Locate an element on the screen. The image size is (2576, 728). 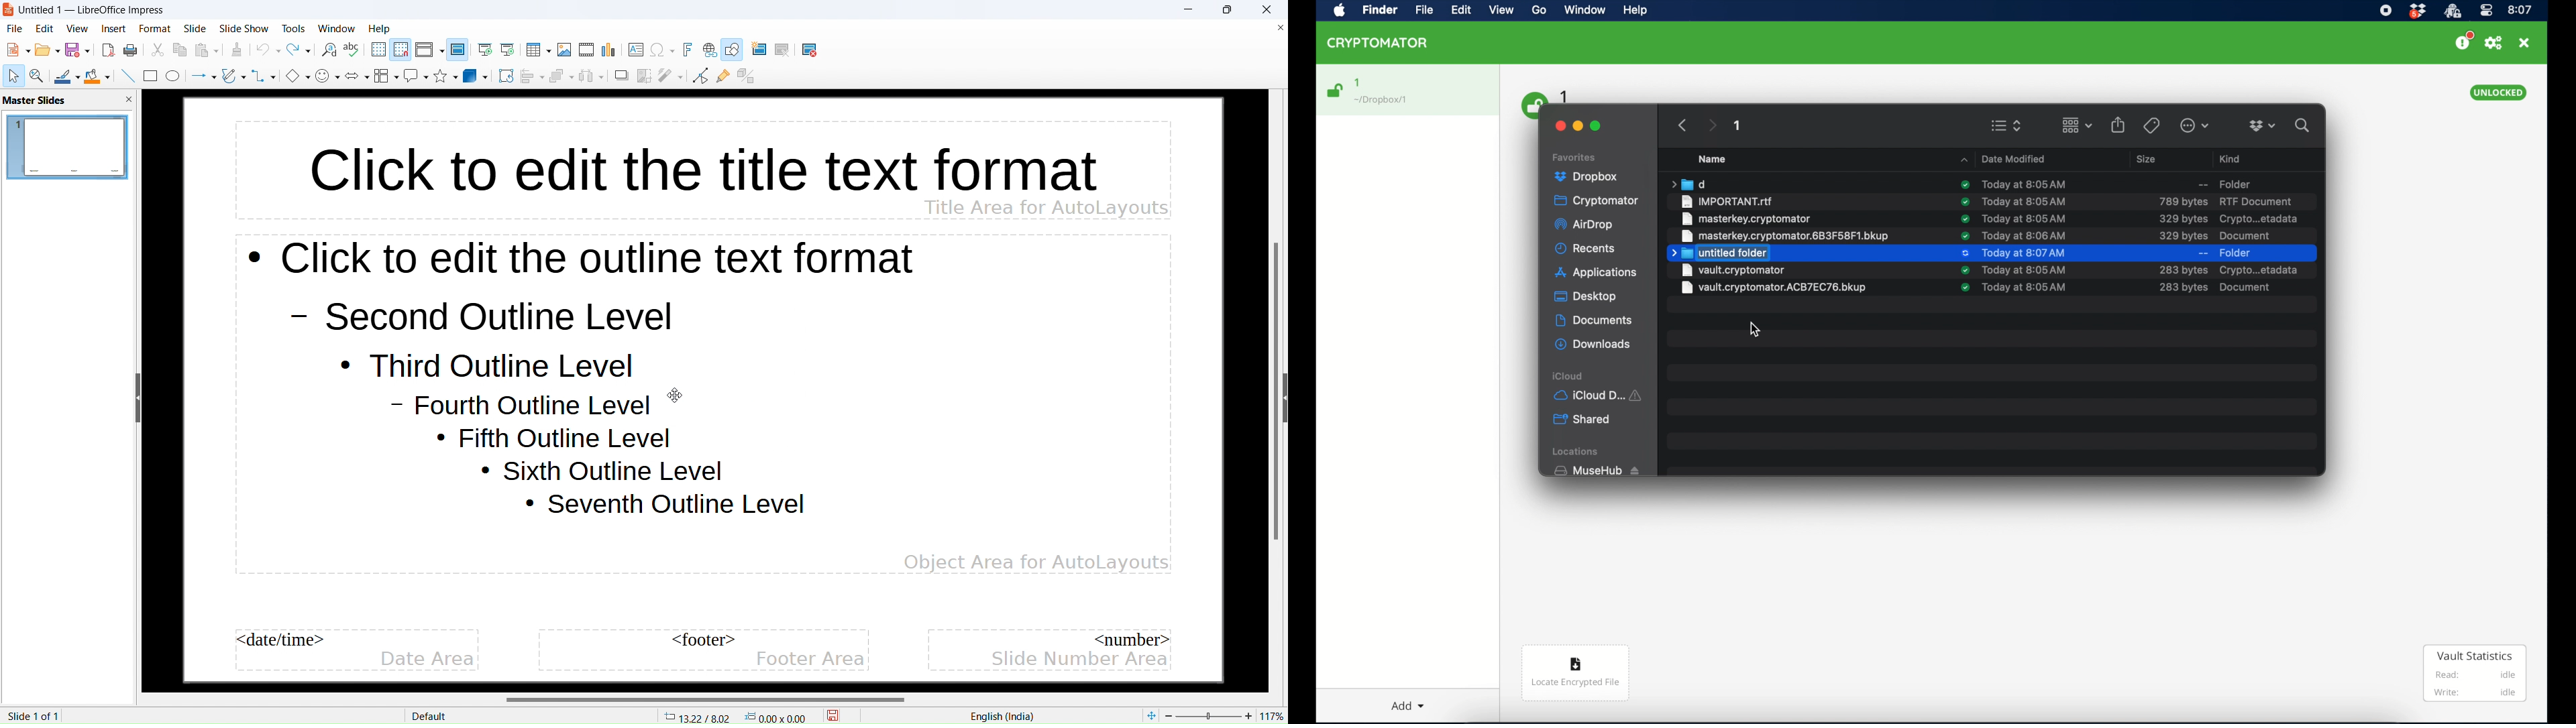
Object Area for AutoLayouts is located at coordinates (1036, 556).